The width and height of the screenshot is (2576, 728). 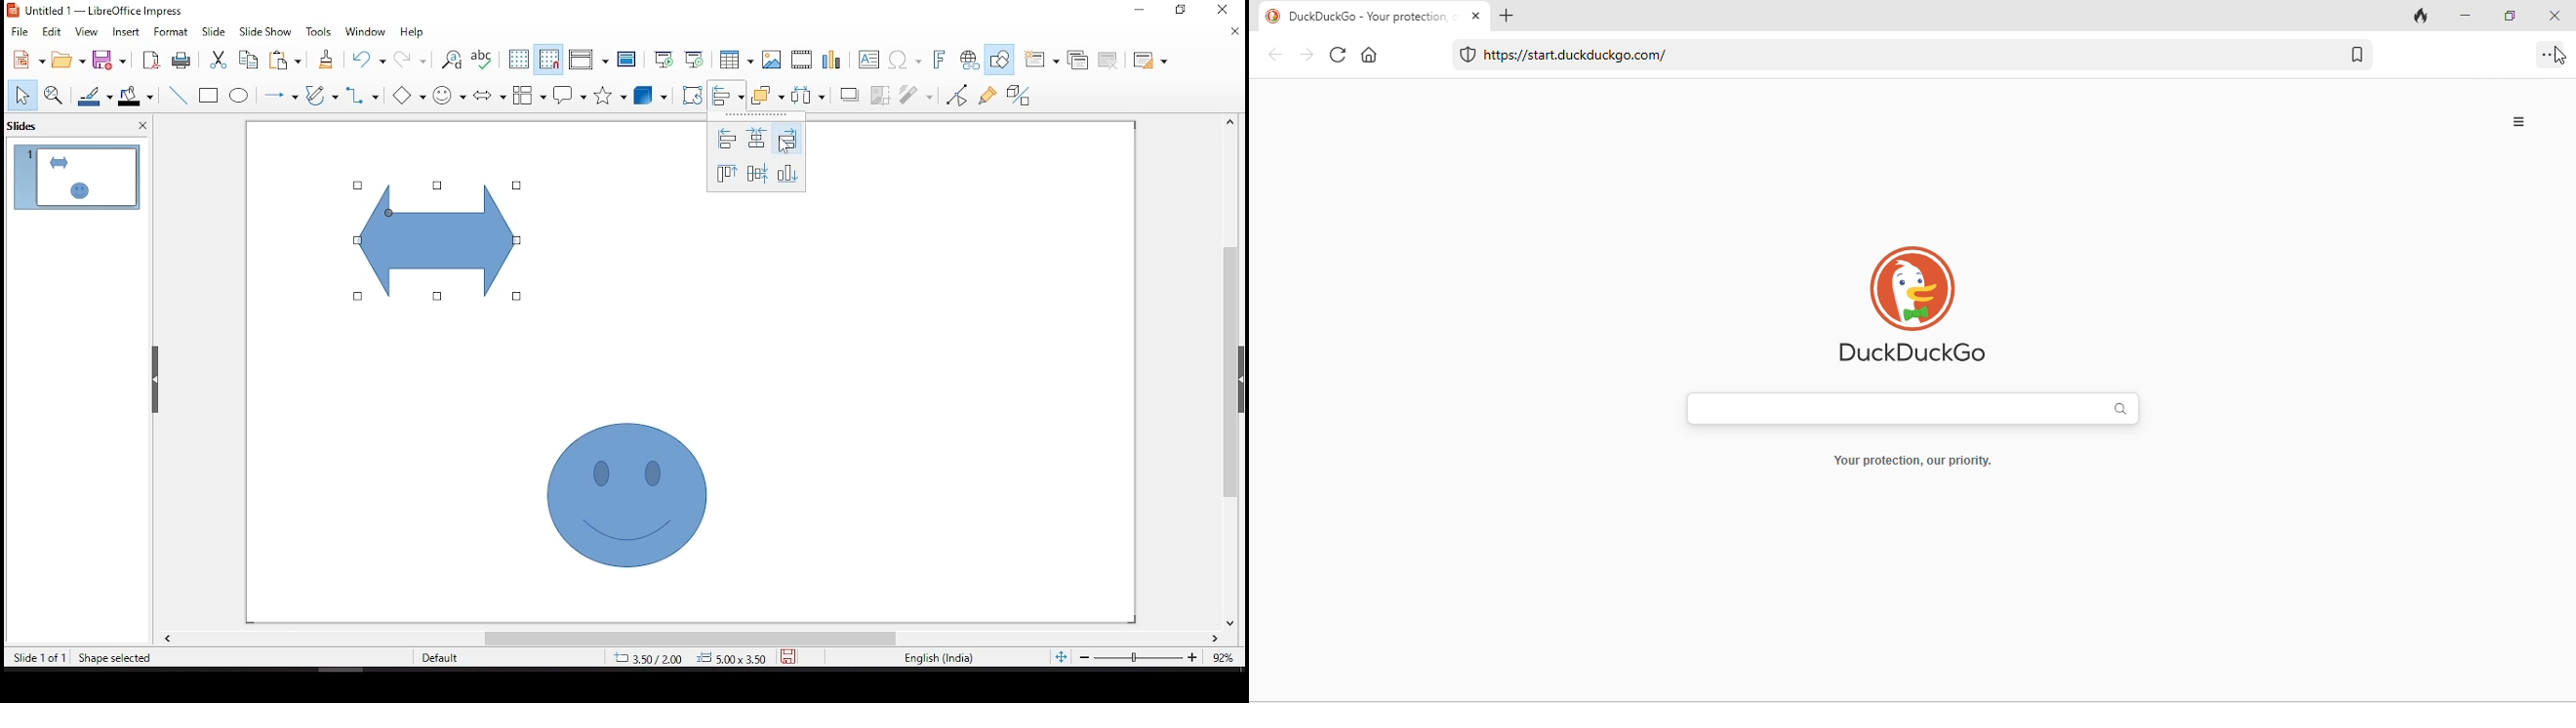 What do you see at coordinates (649, 96) in the screenshot?
I see `3D objects` at bounding box center [649, 96].